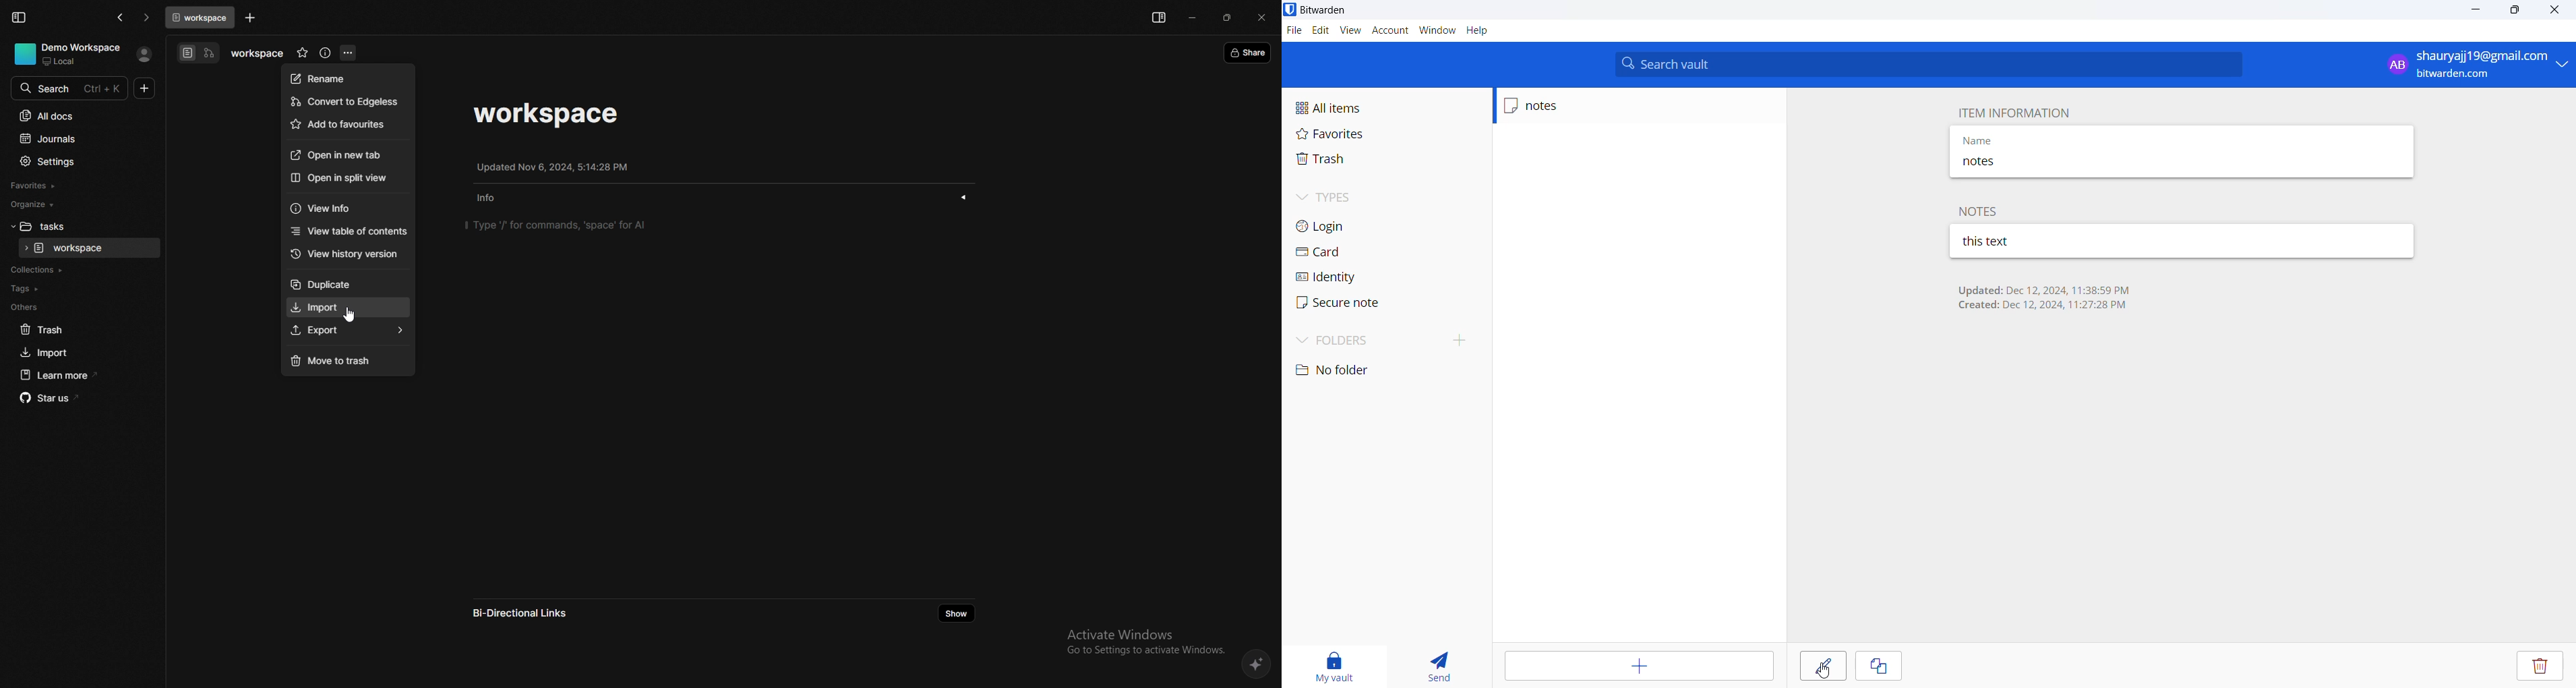 This screenshot has height=700, width=2576. Describe the element at coordinates (76, 140) in the screenshot. I see `journals` at that location.